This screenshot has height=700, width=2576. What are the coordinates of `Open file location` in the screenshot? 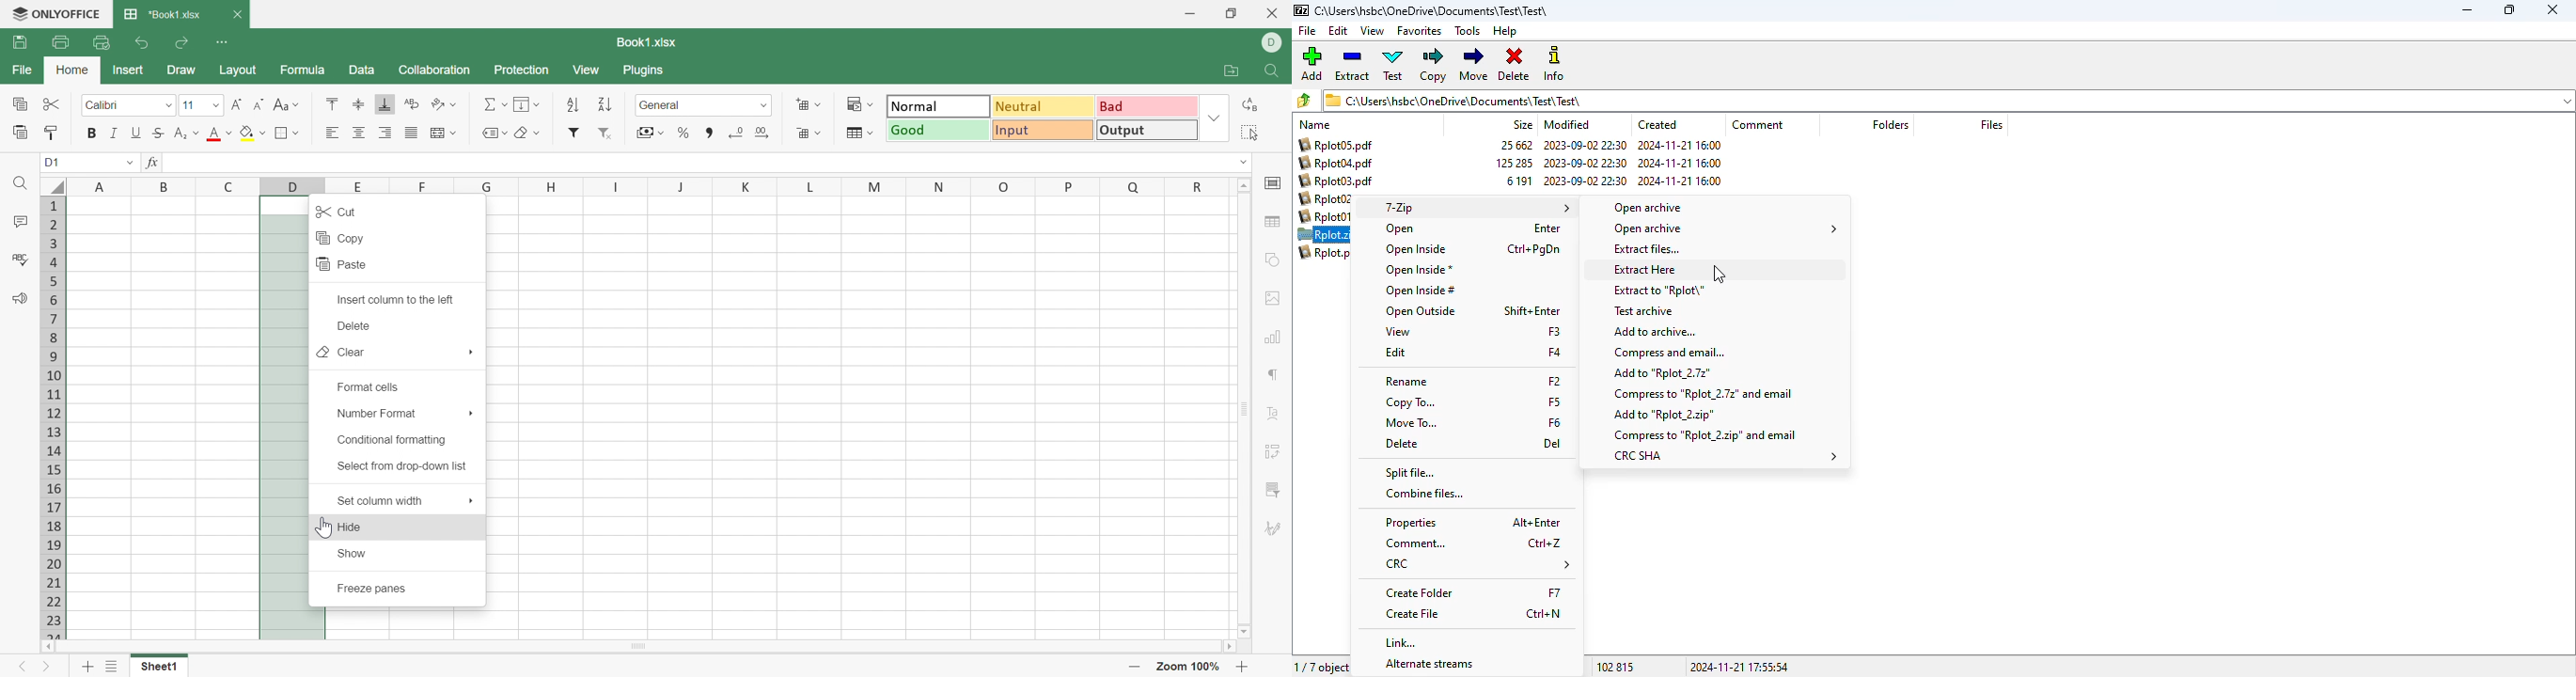 It's located at (1227, 69).